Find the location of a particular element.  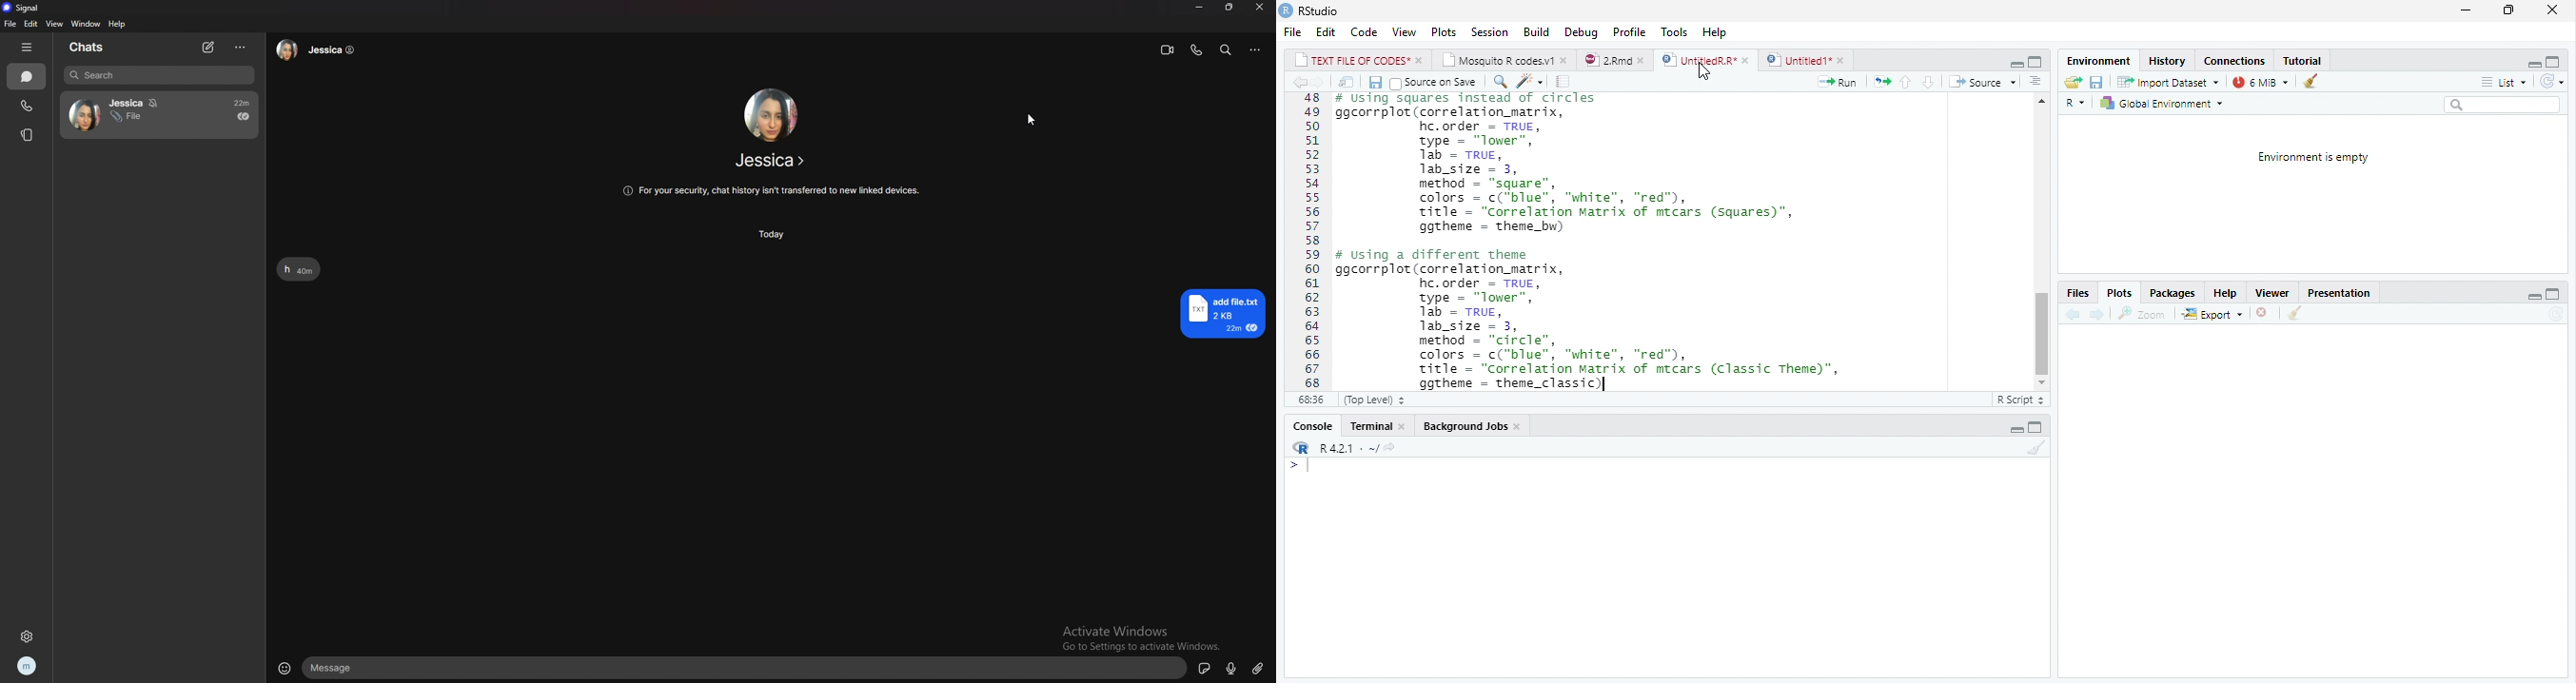

maximize is located at coordinates (2508, 12).